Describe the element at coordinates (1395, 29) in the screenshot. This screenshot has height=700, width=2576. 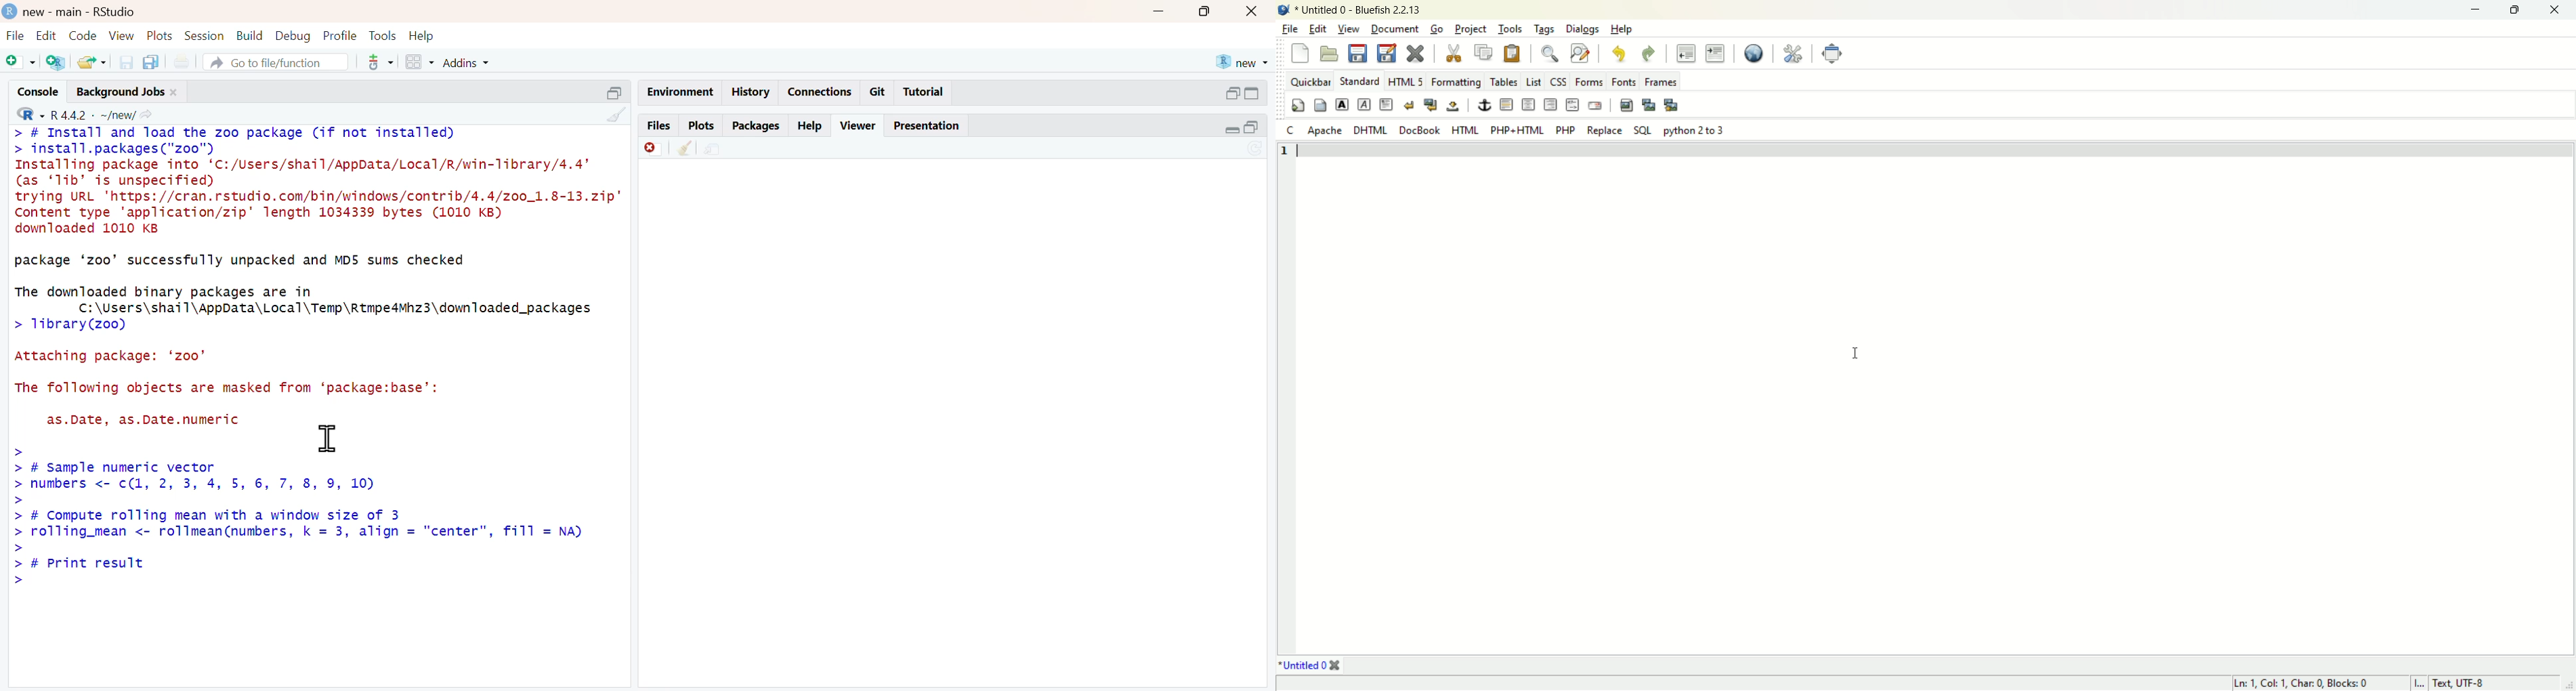
I see `document` at that location.